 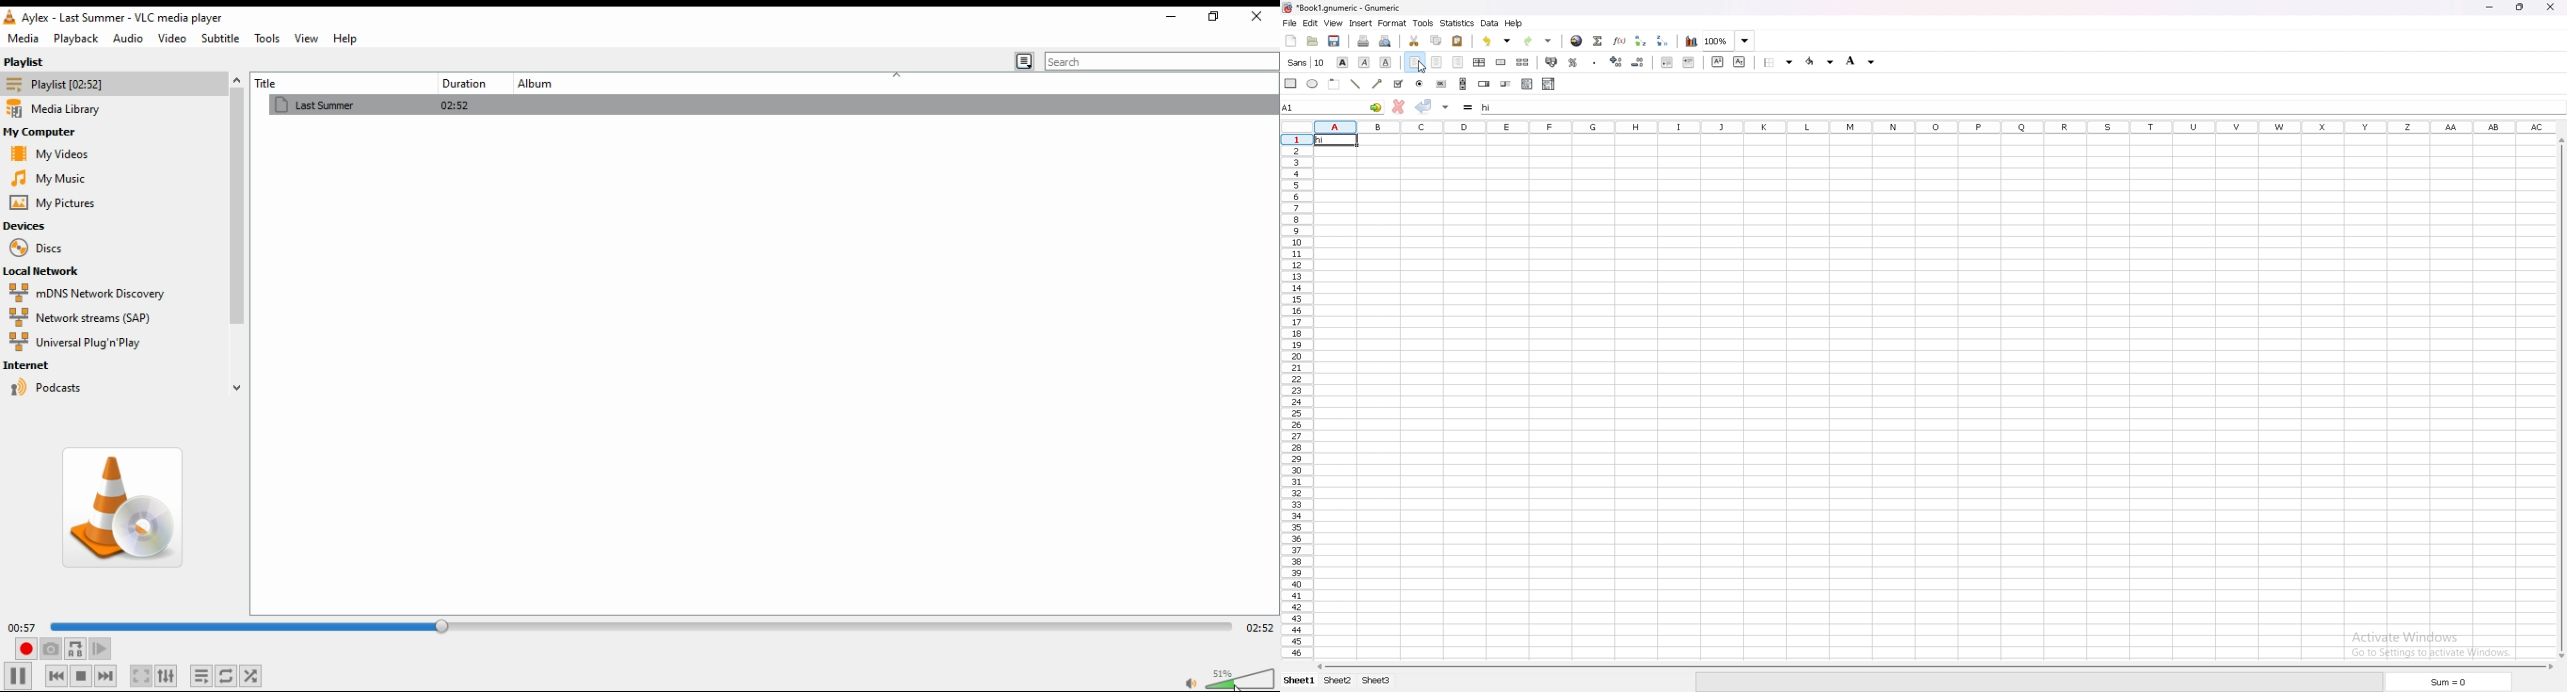 I want to click on borders, so click(x=1781, y=62).